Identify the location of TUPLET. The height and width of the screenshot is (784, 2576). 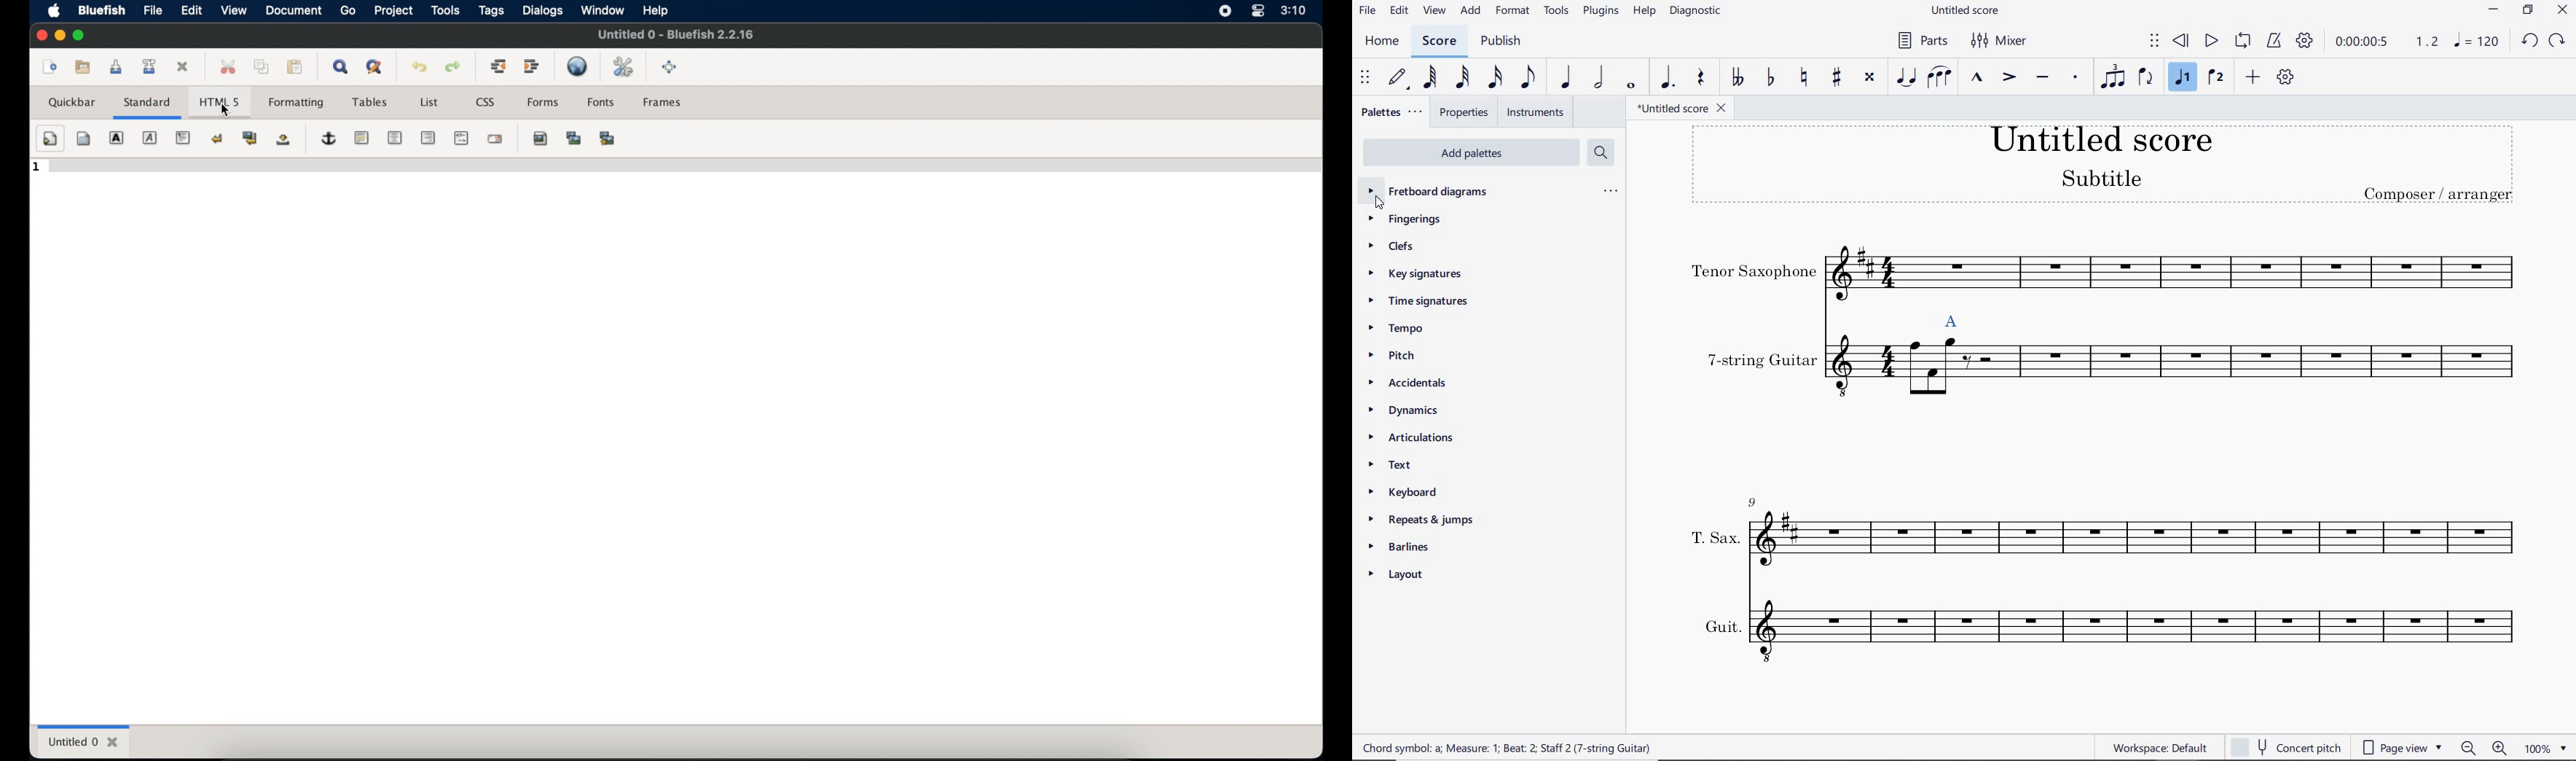
(2113, 78).